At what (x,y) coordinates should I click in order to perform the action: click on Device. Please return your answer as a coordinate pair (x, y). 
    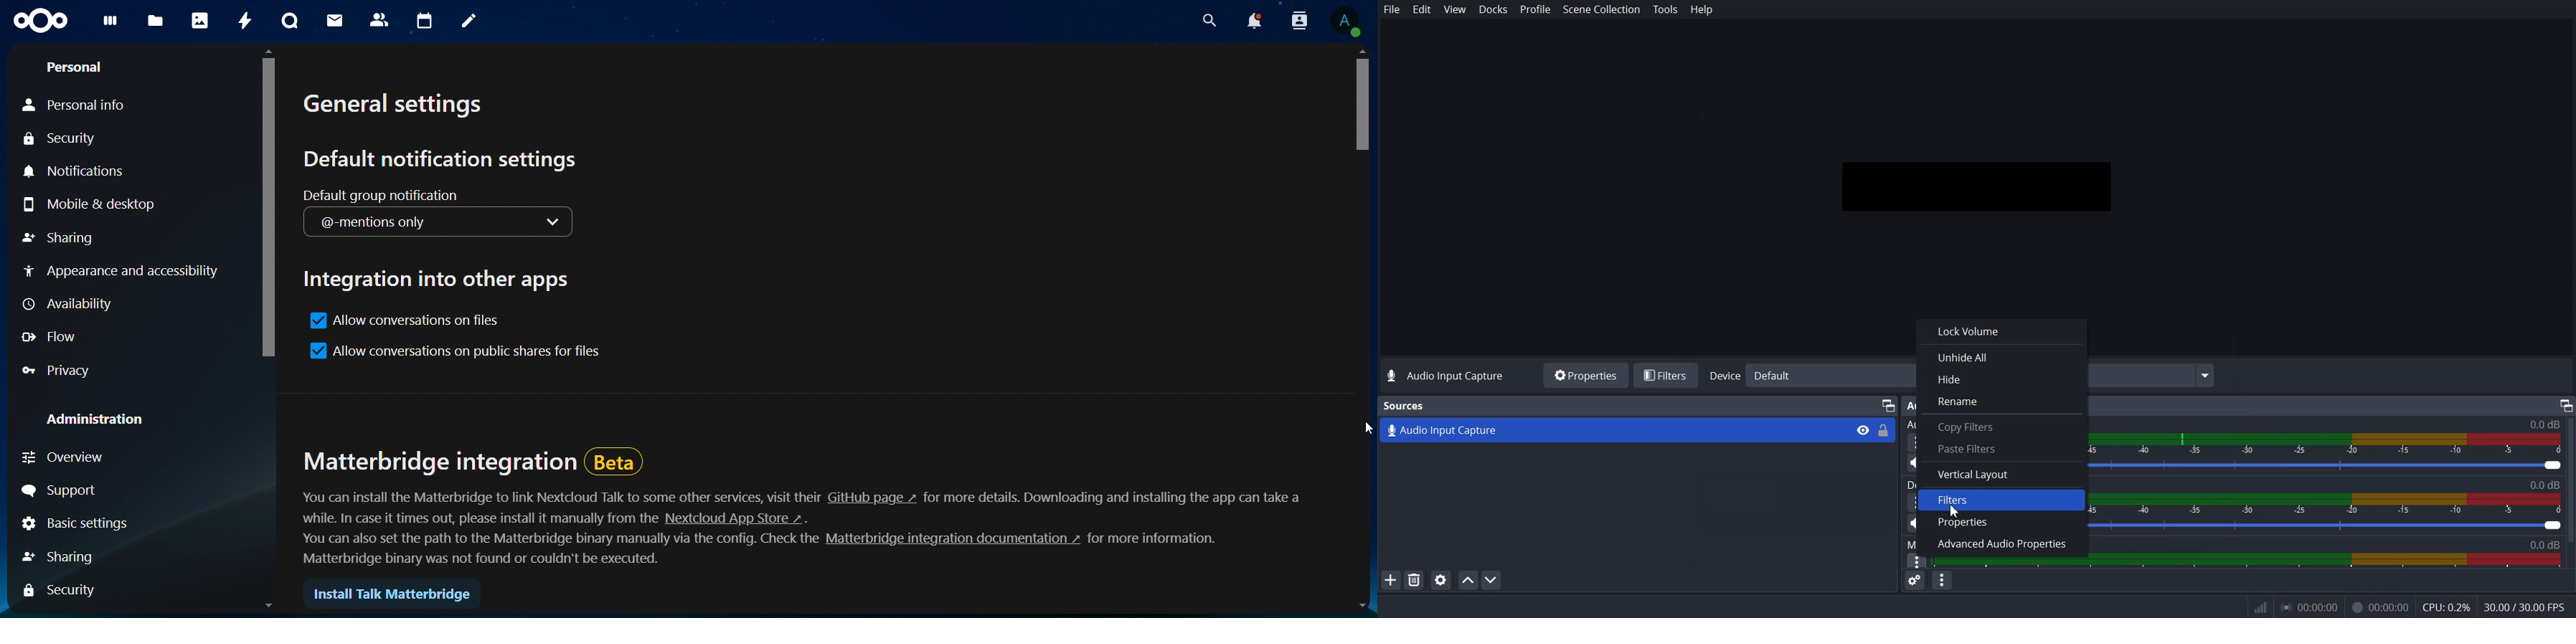
    Looking at the image, I should click on (1725, 377).